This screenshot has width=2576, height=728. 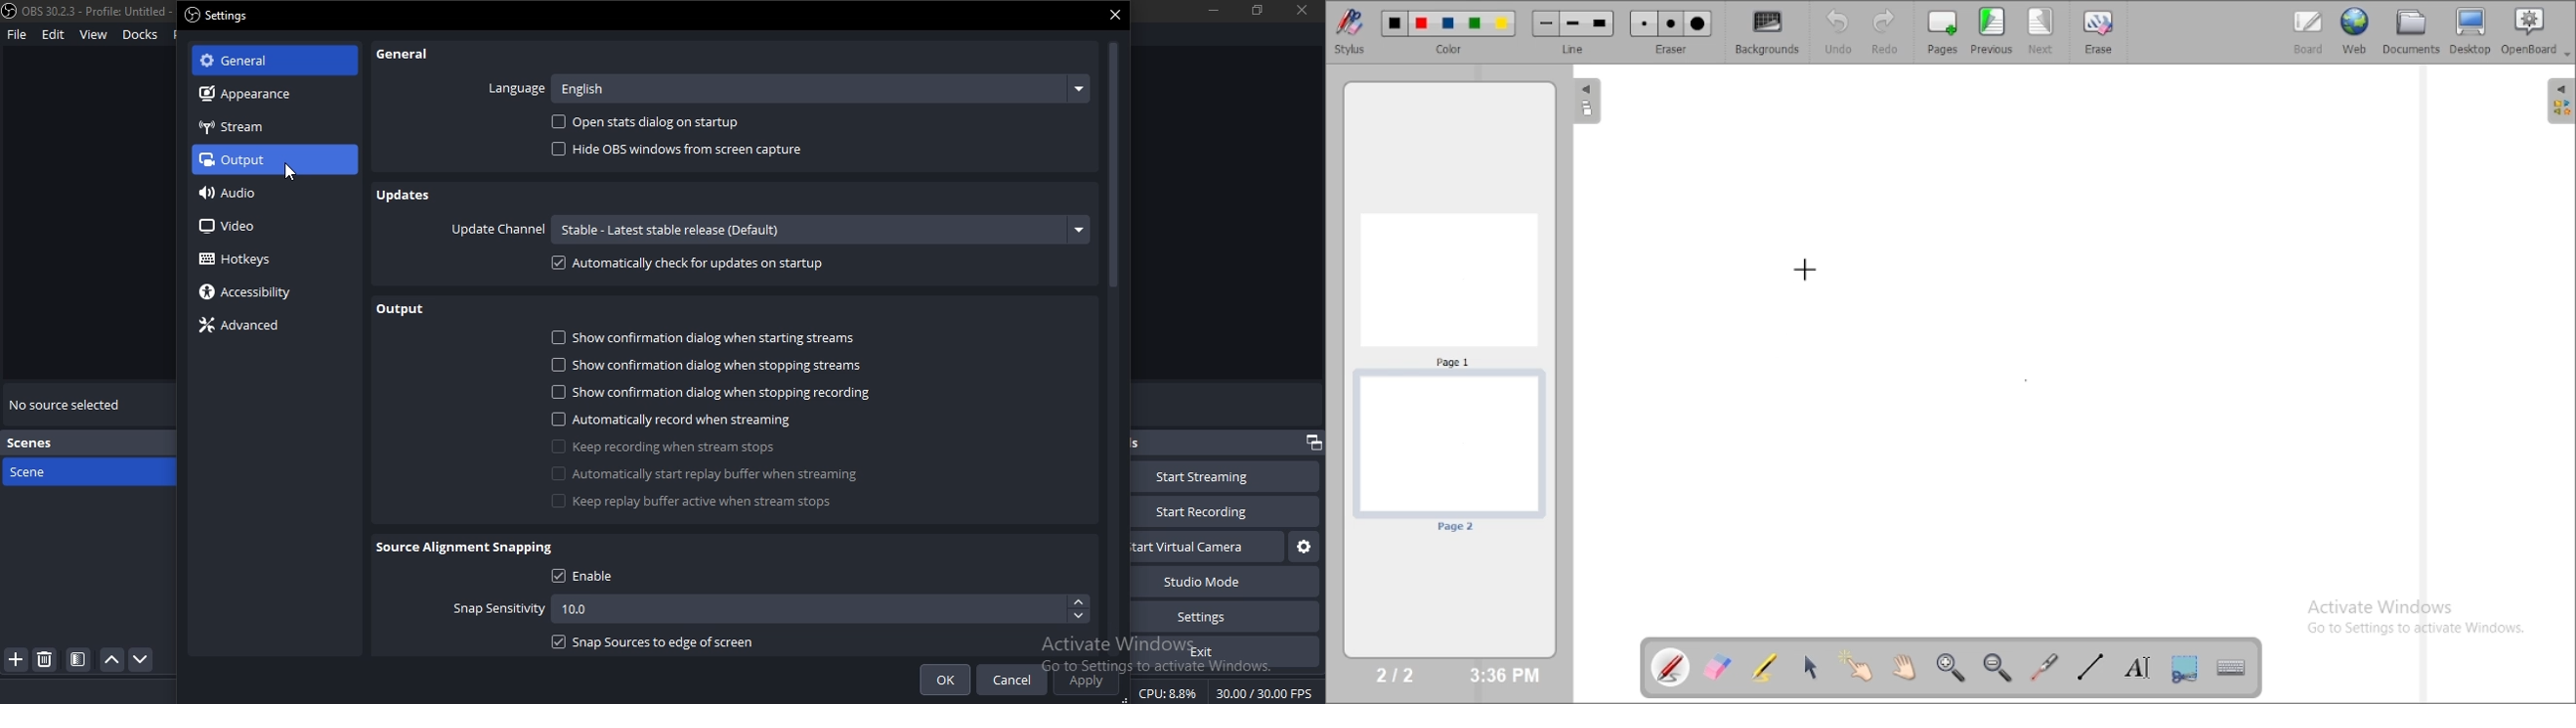 I want to click on delete scene, so click(x=46, y=662).